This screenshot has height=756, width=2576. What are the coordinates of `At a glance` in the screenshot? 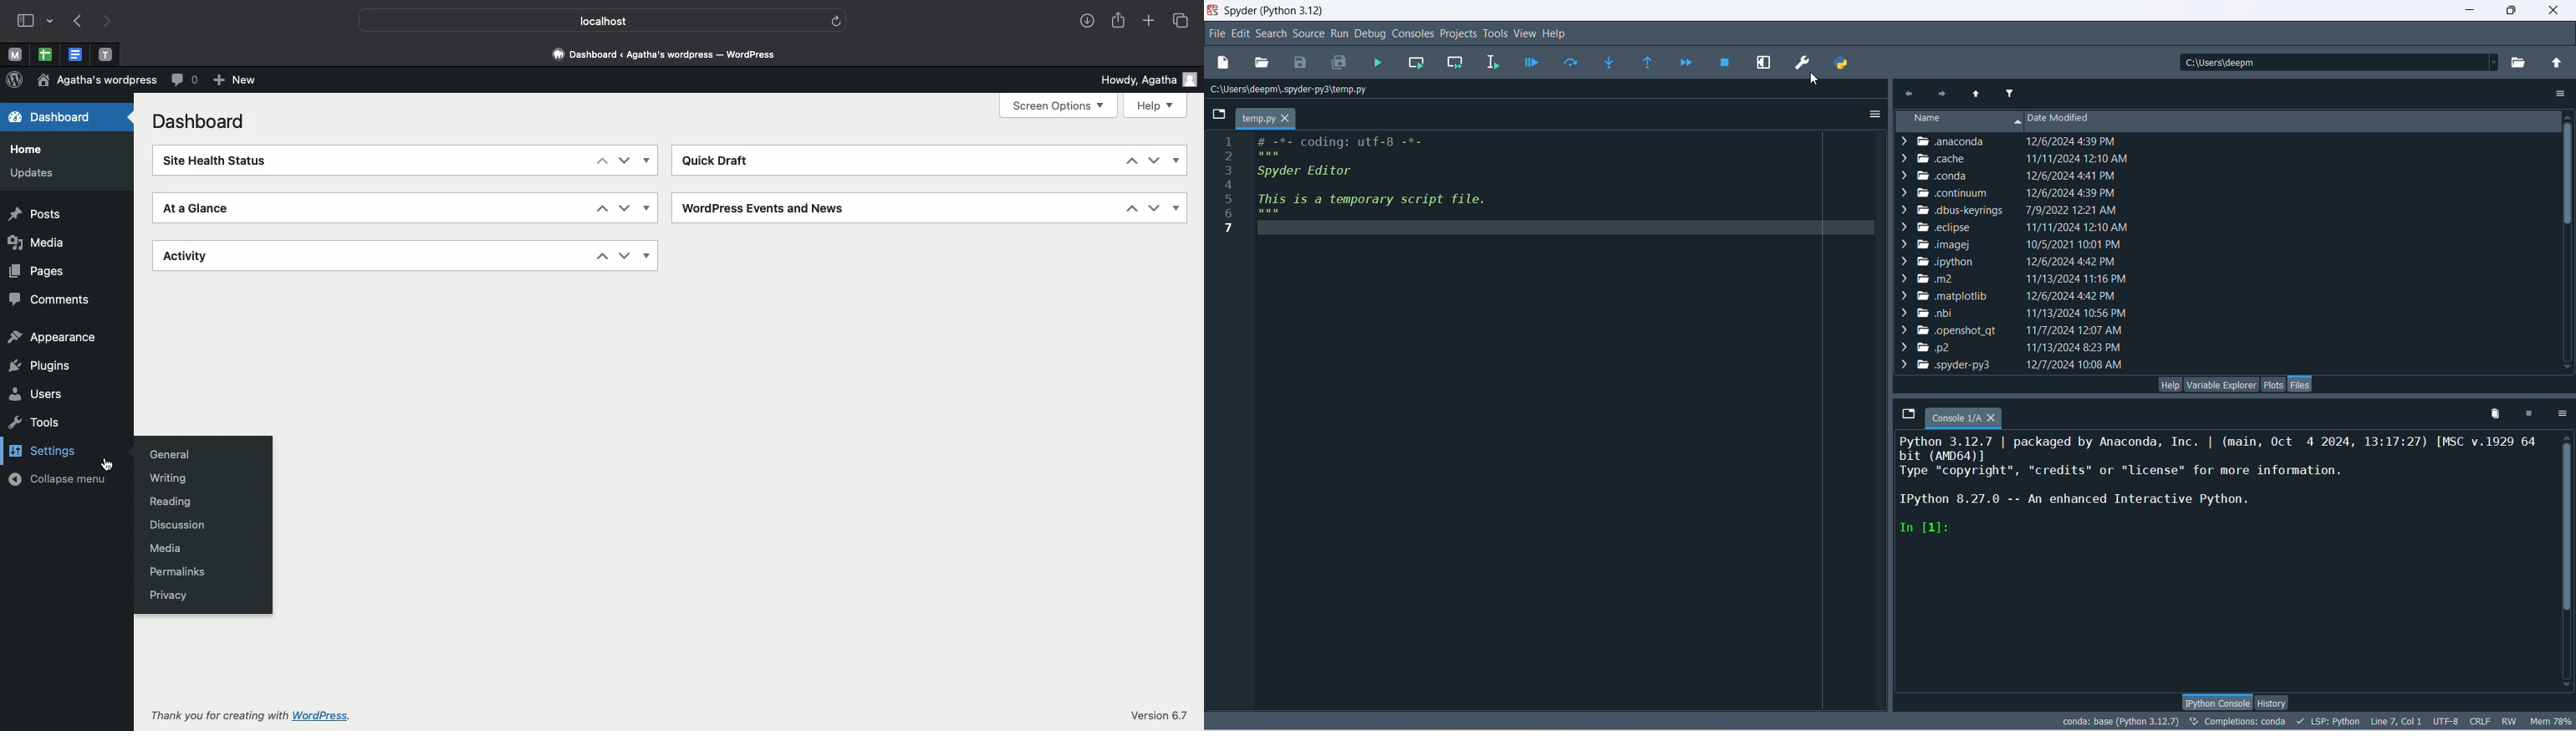 It's located at (196, 209).